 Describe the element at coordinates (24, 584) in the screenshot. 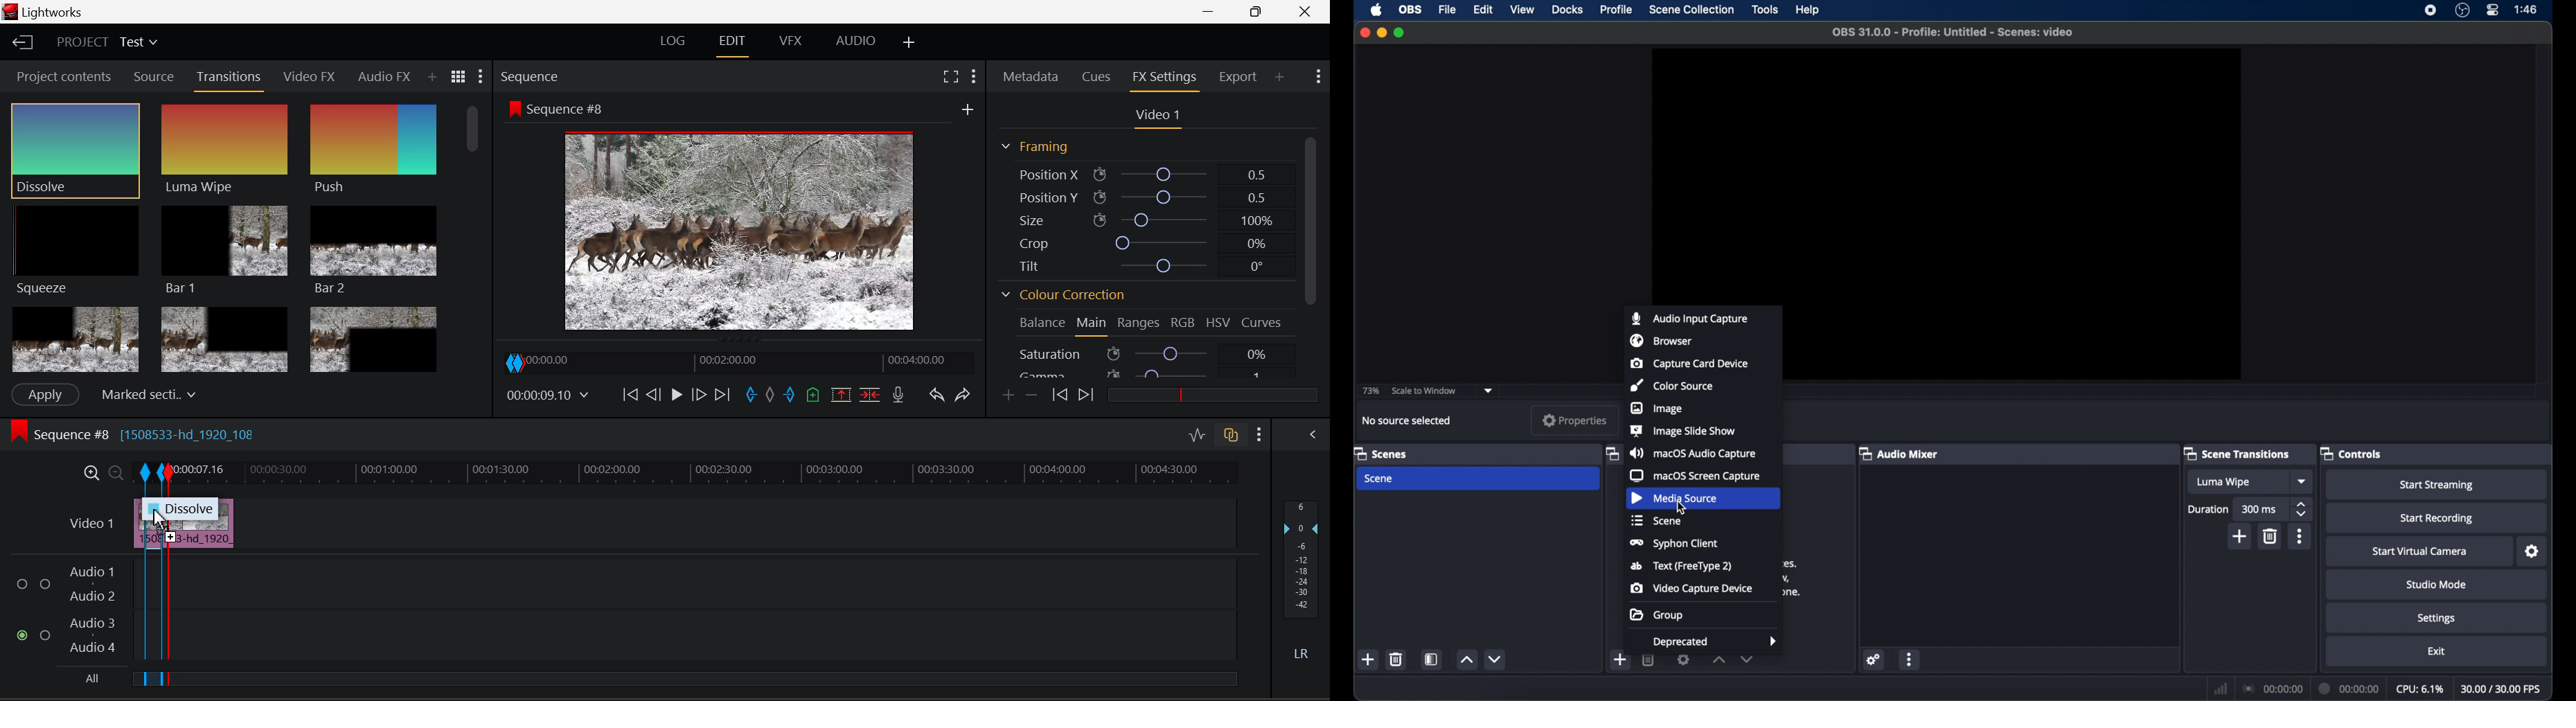

I see `Audio Input Checkbox` at that location.